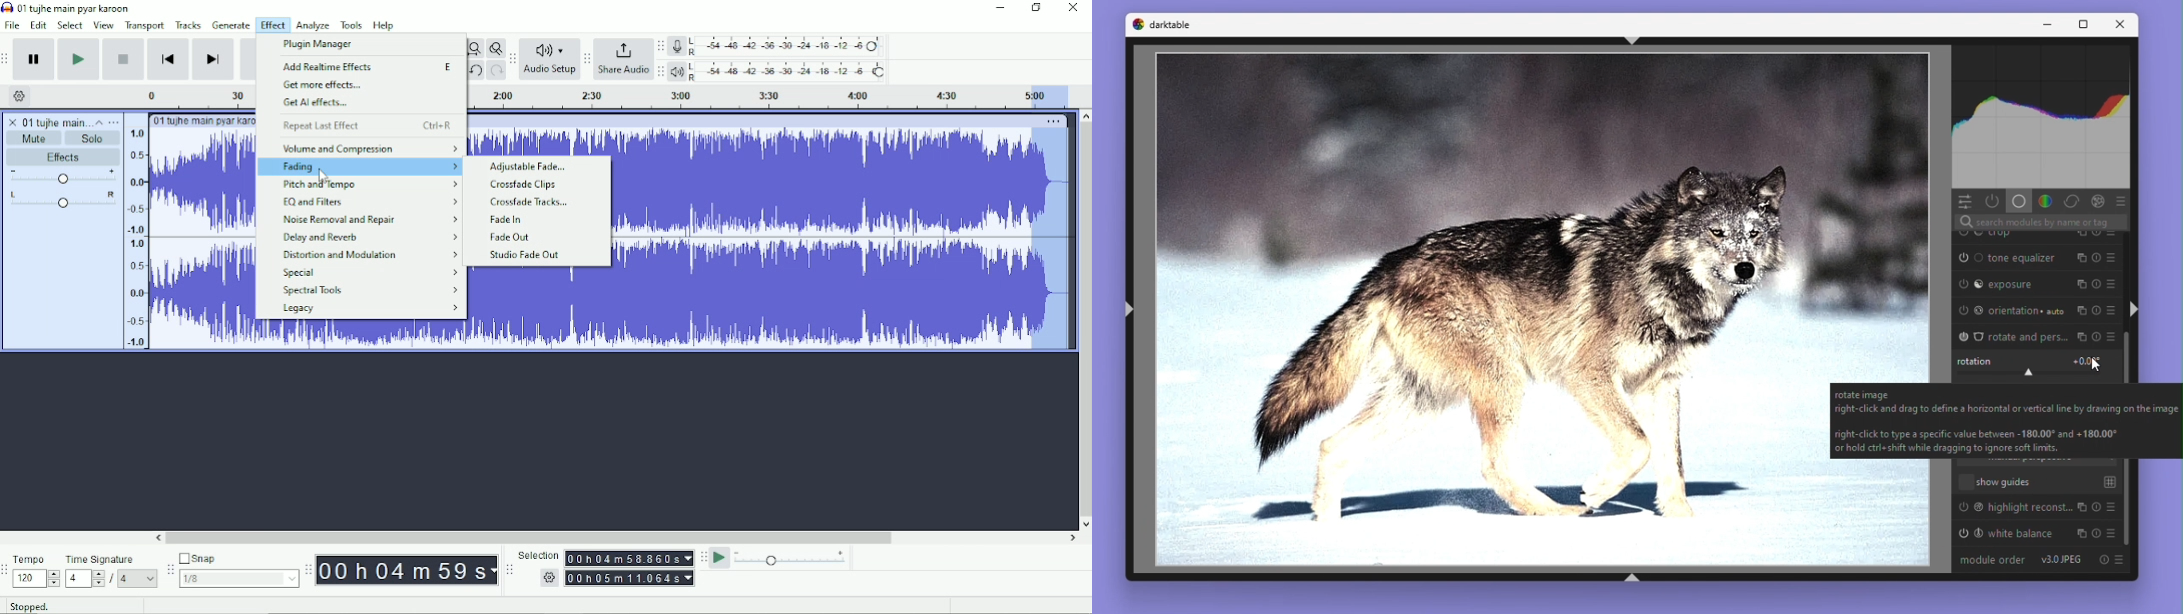 This screenshot has width=2184, height=616. Describe the element at coordinates (369, 272) in the screenshot. I see `Special` at that location.